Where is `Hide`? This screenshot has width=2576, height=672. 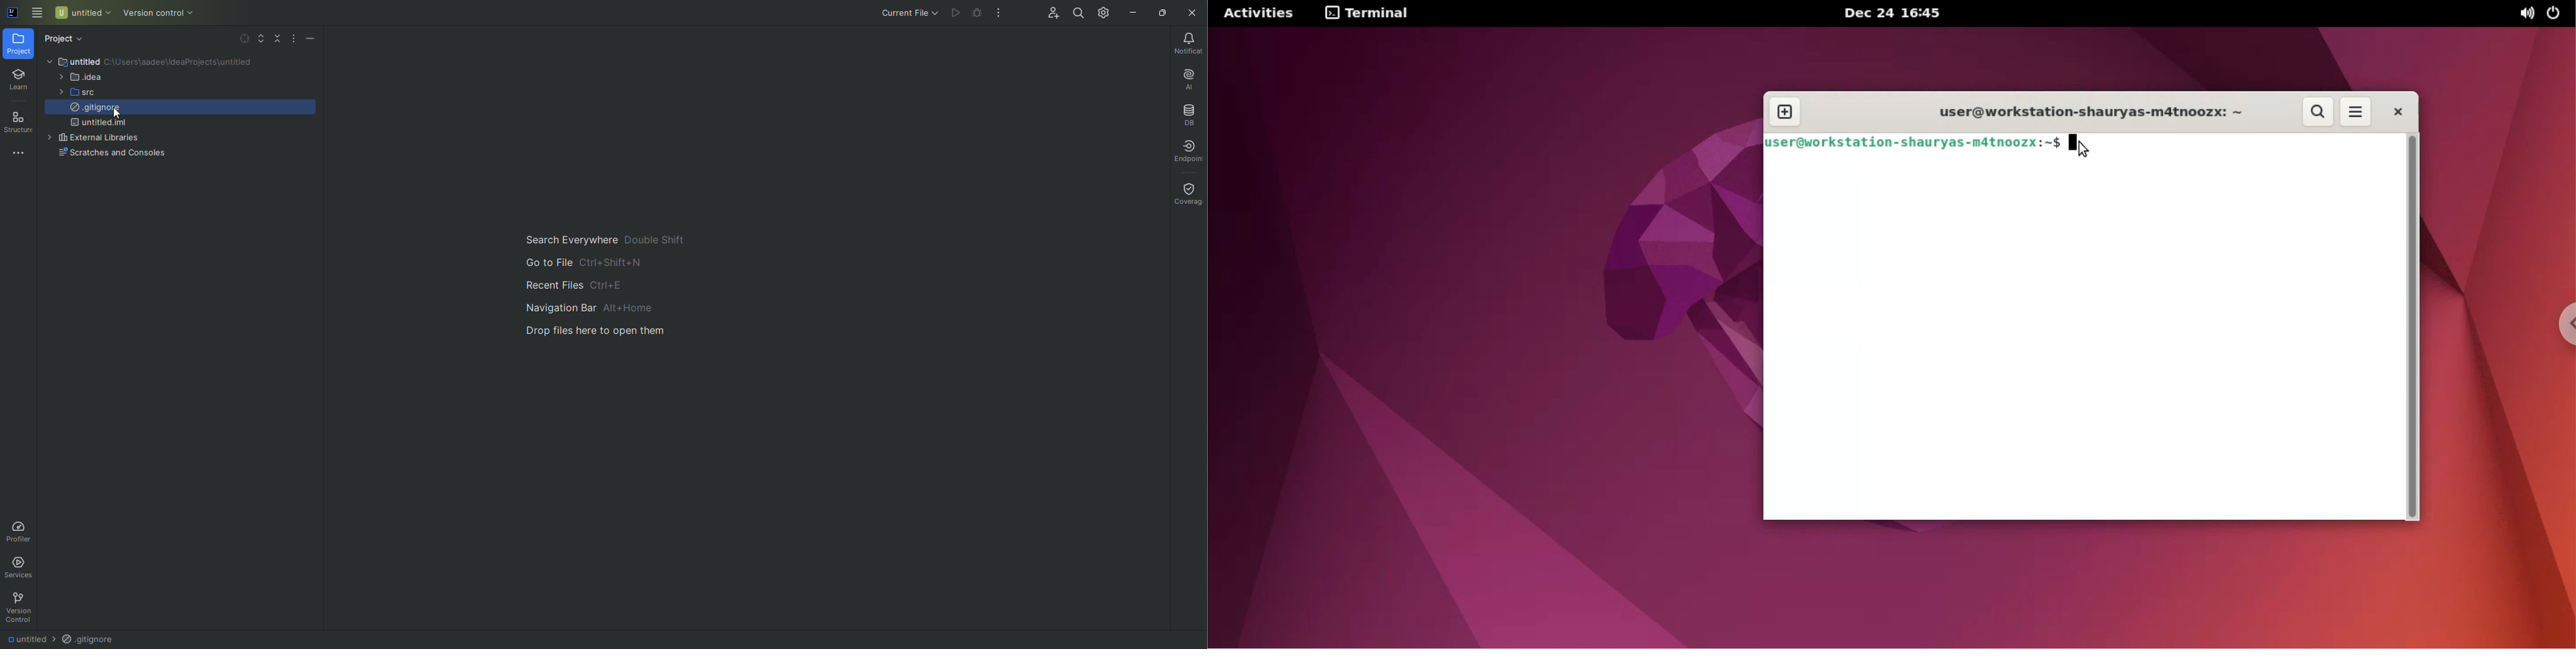
Hide is located at coordinates (316, 39).